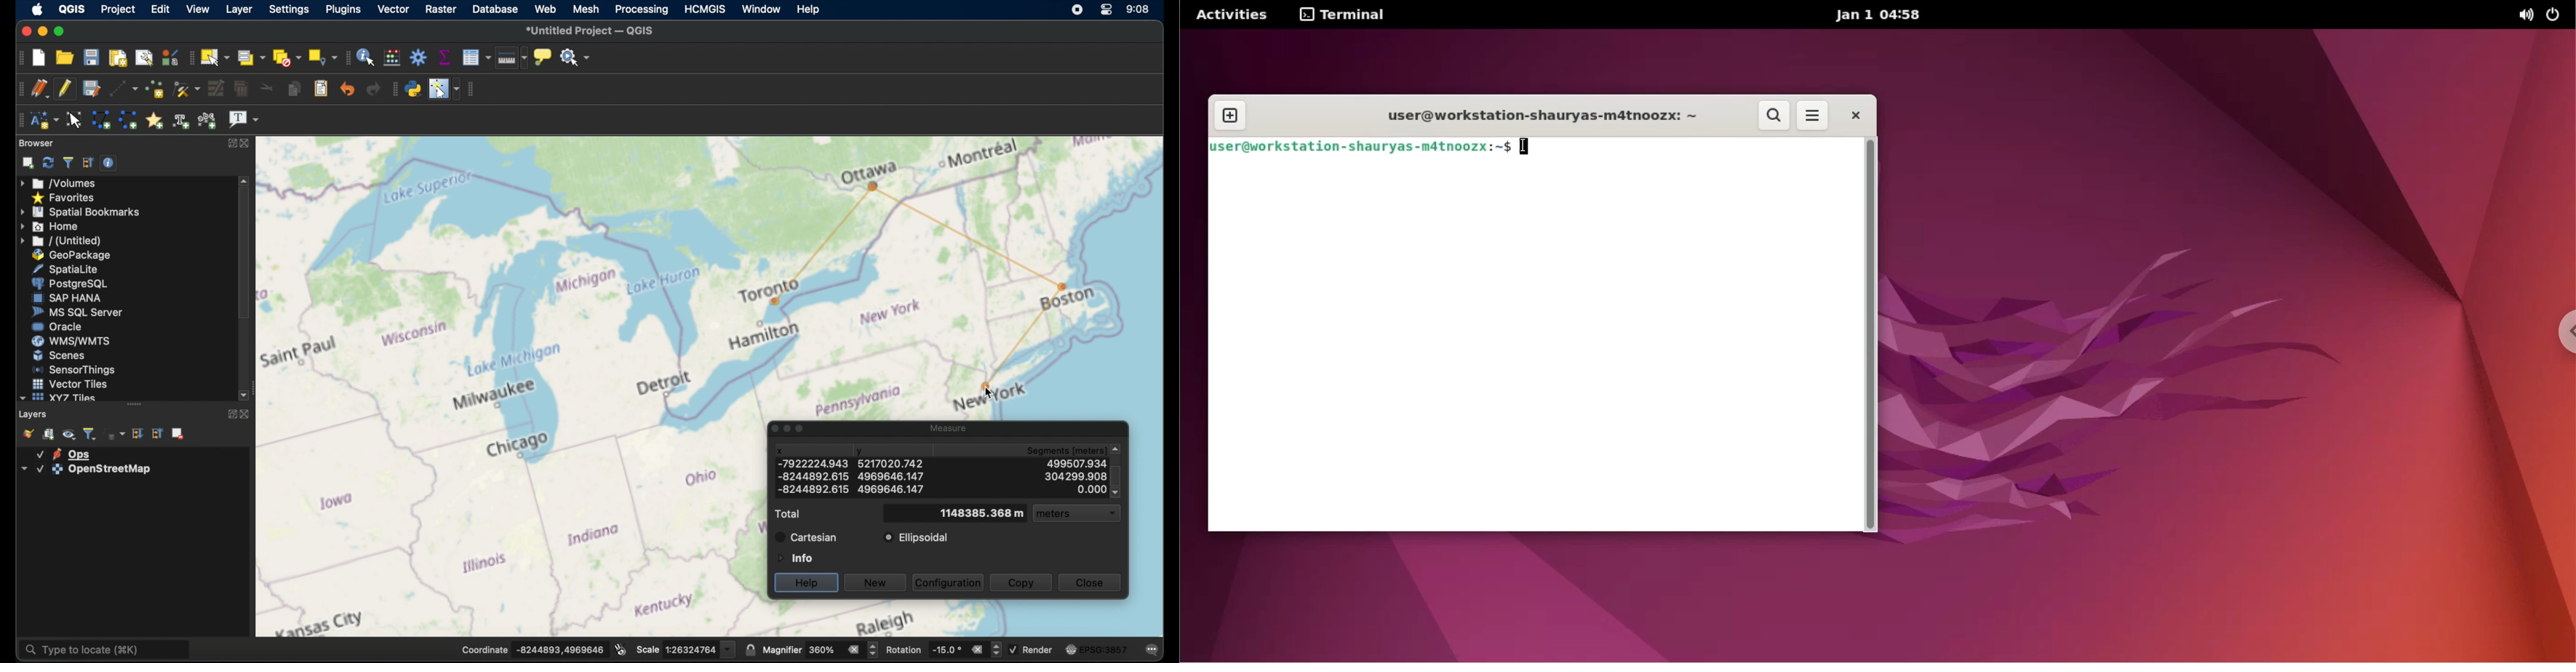 This screenshot has height=672, width=2576. I want to click on filter browser, so click(68, 162).